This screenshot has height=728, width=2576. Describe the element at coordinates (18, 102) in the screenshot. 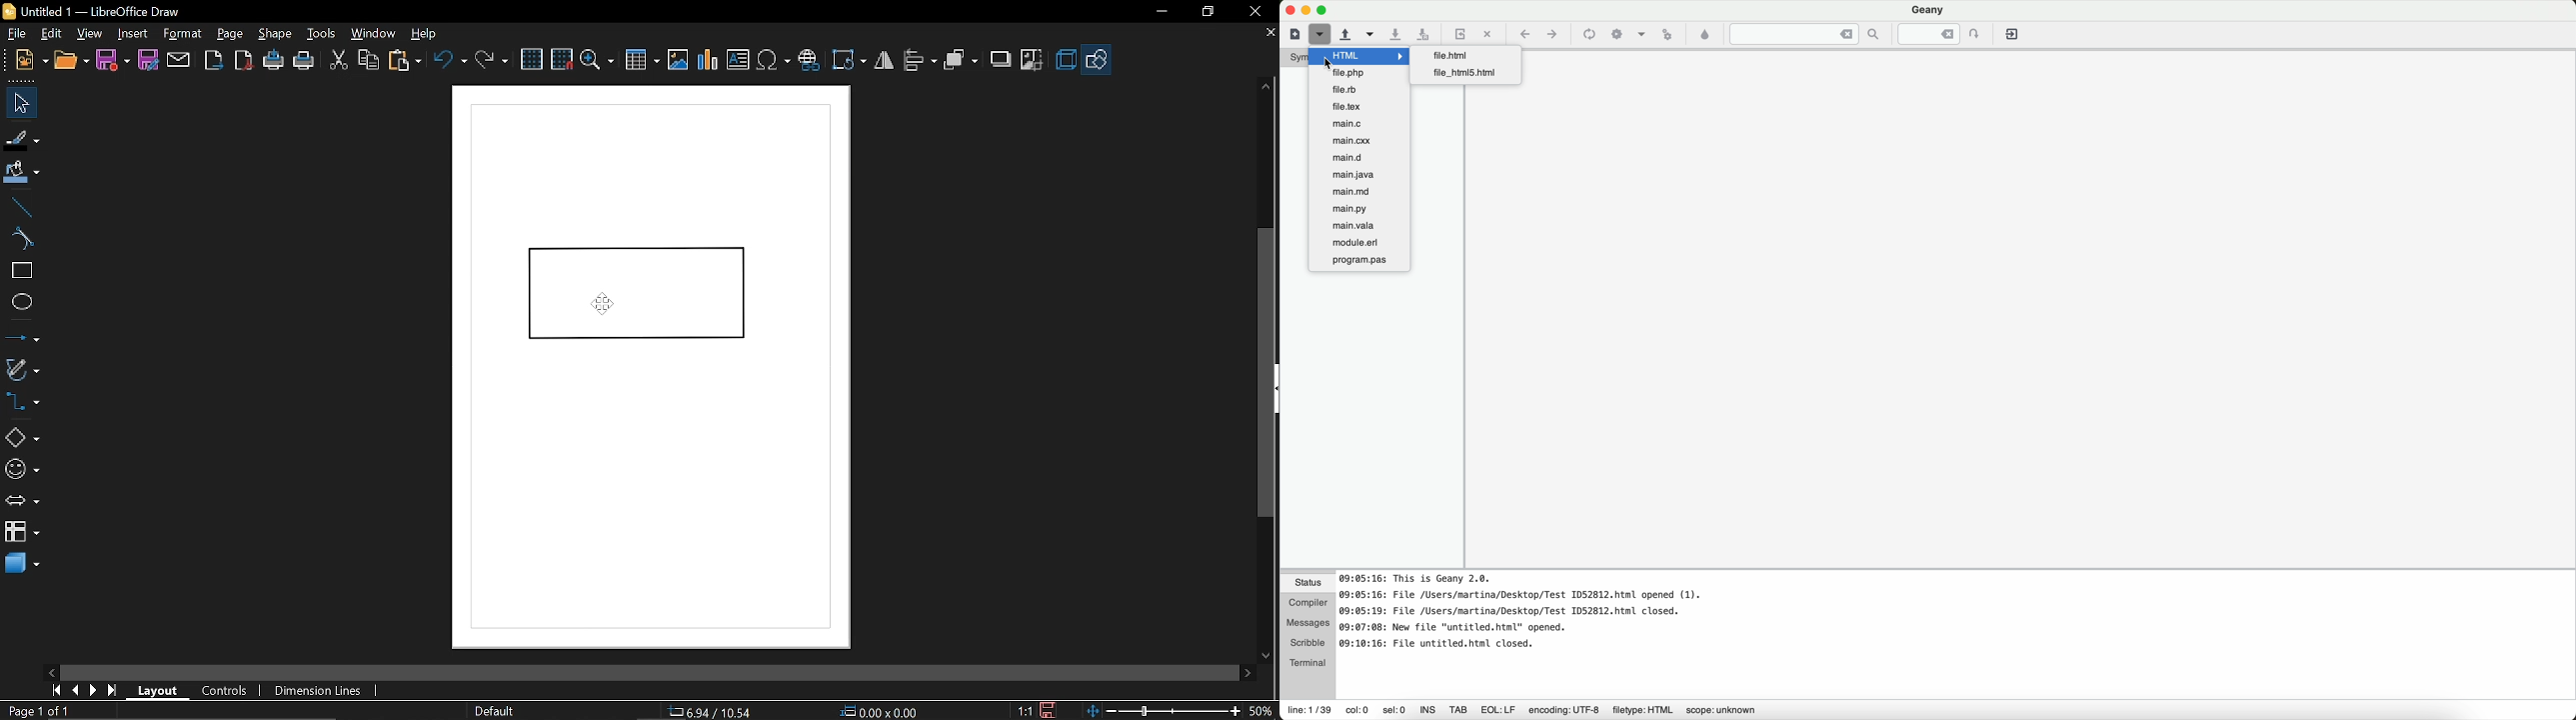

I see `Select` at that location.